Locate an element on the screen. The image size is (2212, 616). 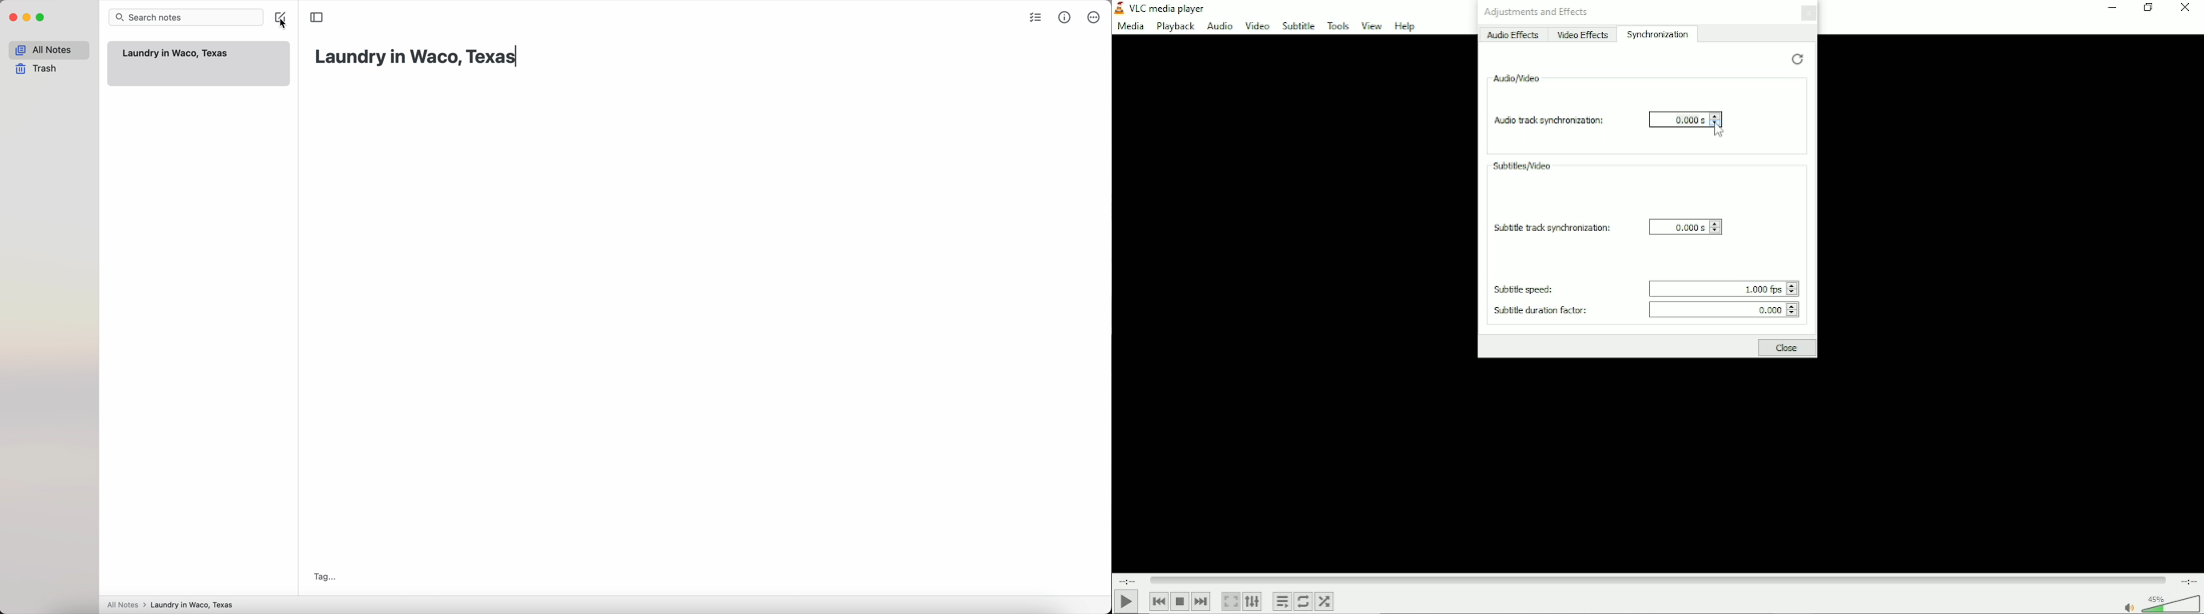
set Audio track synchronization is located at coordinates (1677, 119).